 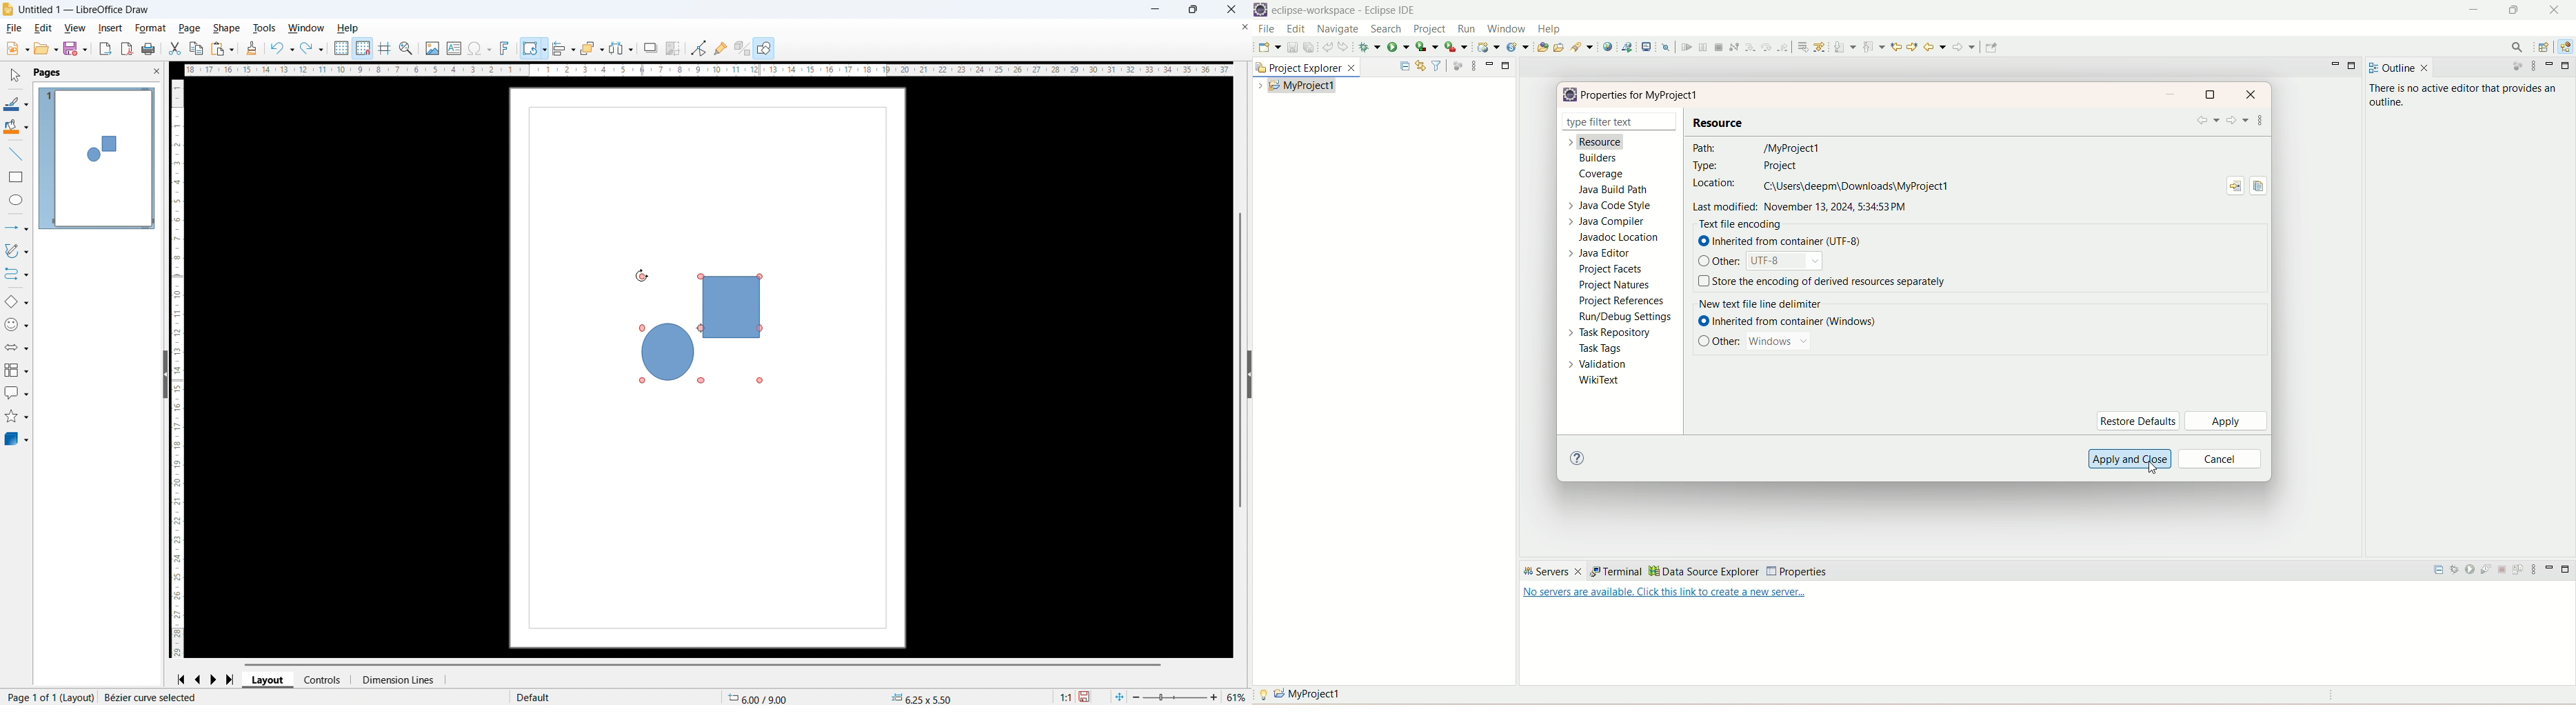 What do you see at coordinates (386, 48) in the screenshot?
I see `Guidelines while moving ` at bounding box center [386, 48].